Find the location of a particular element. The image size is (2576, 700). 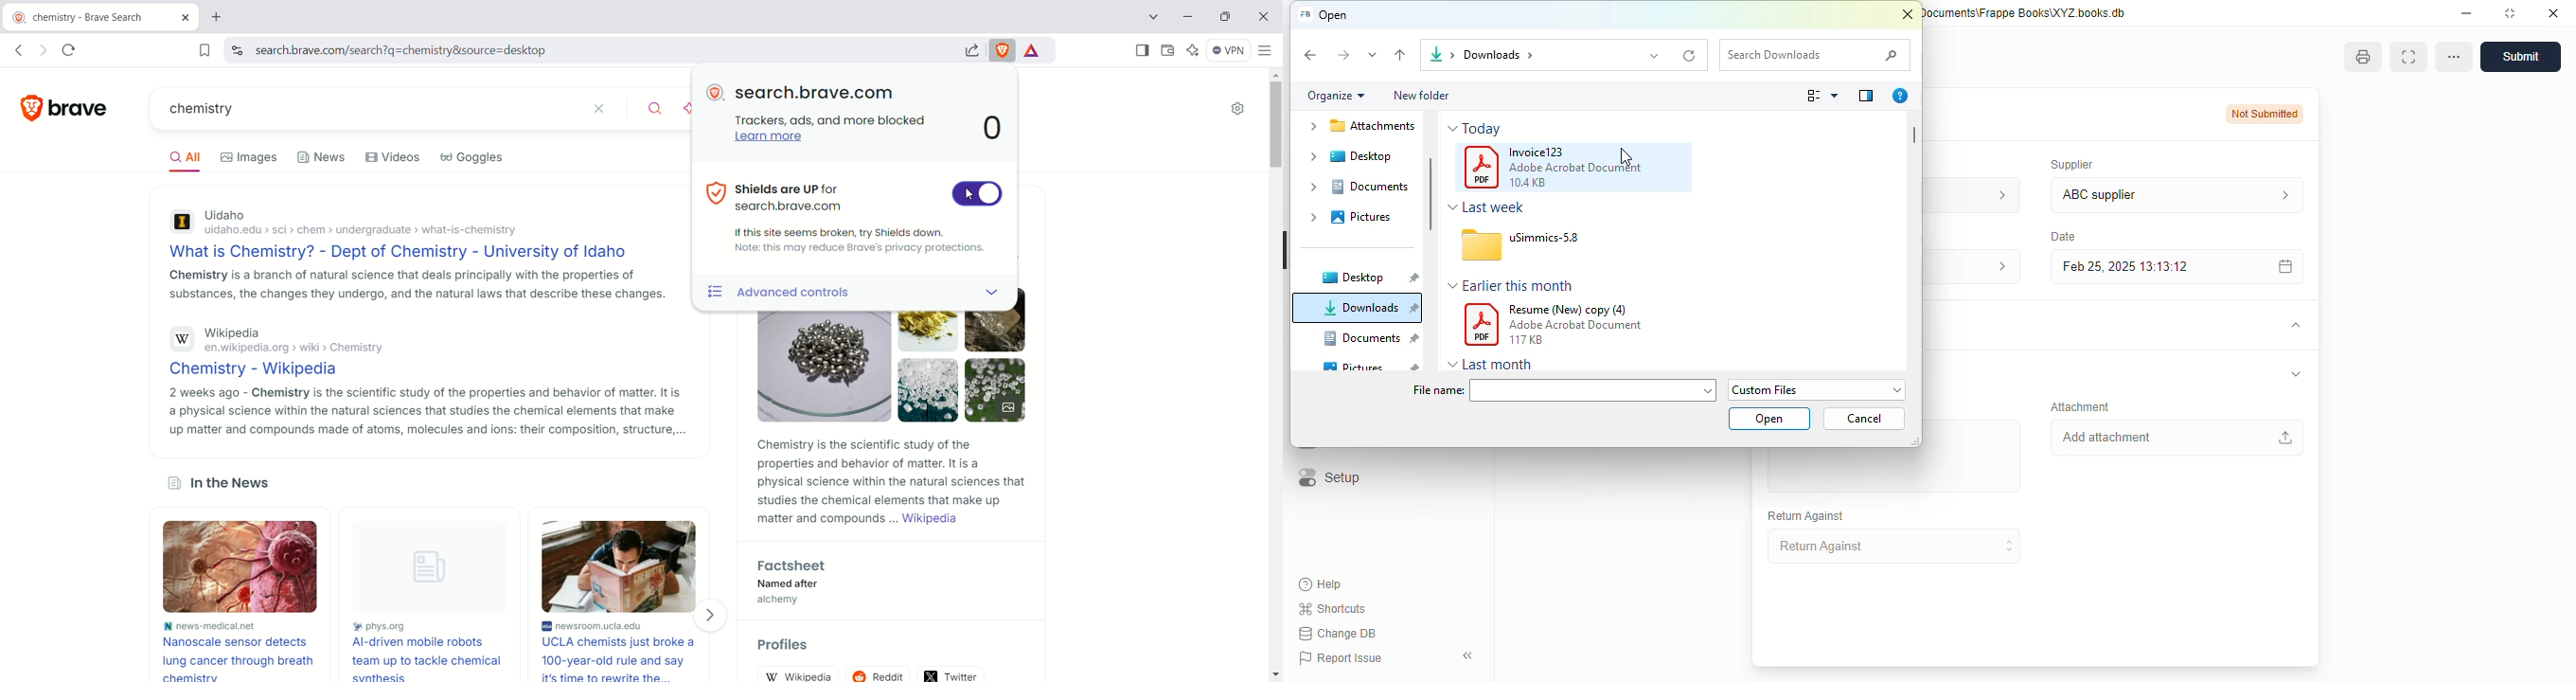

view site information is located at coordinates (237, 50).